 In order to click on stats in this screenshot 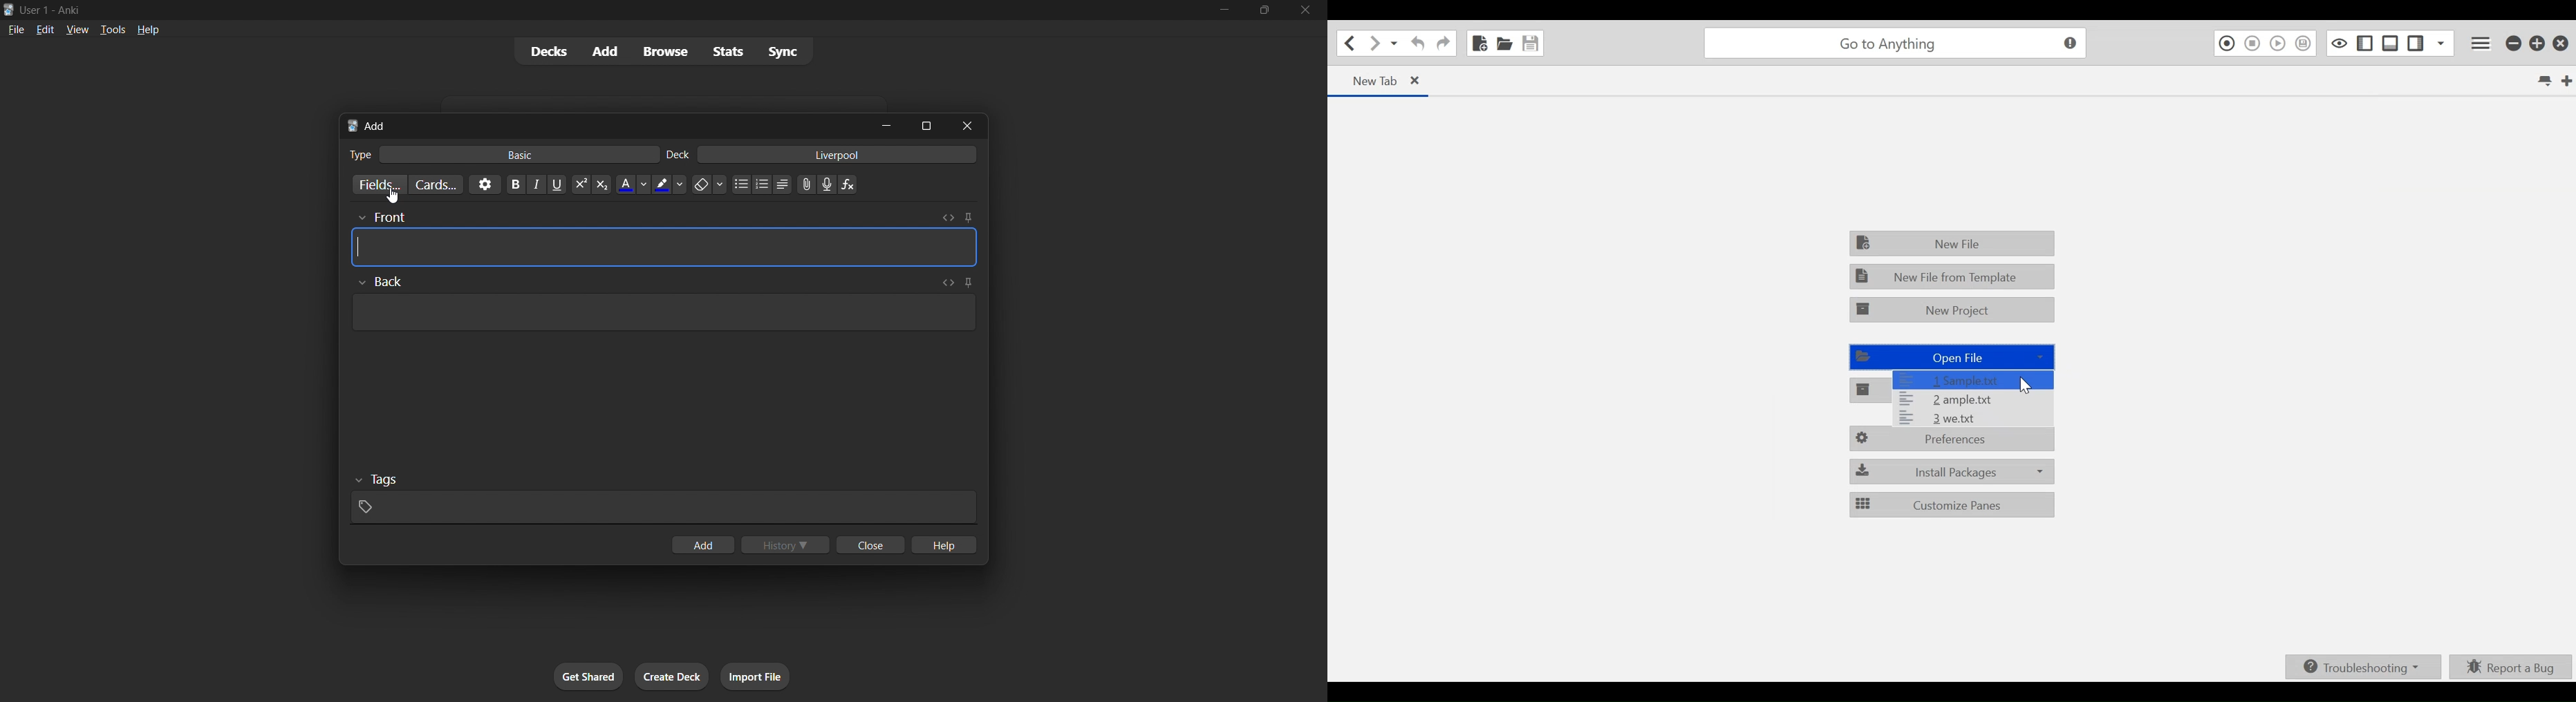, I will do `click(727, 51)`.